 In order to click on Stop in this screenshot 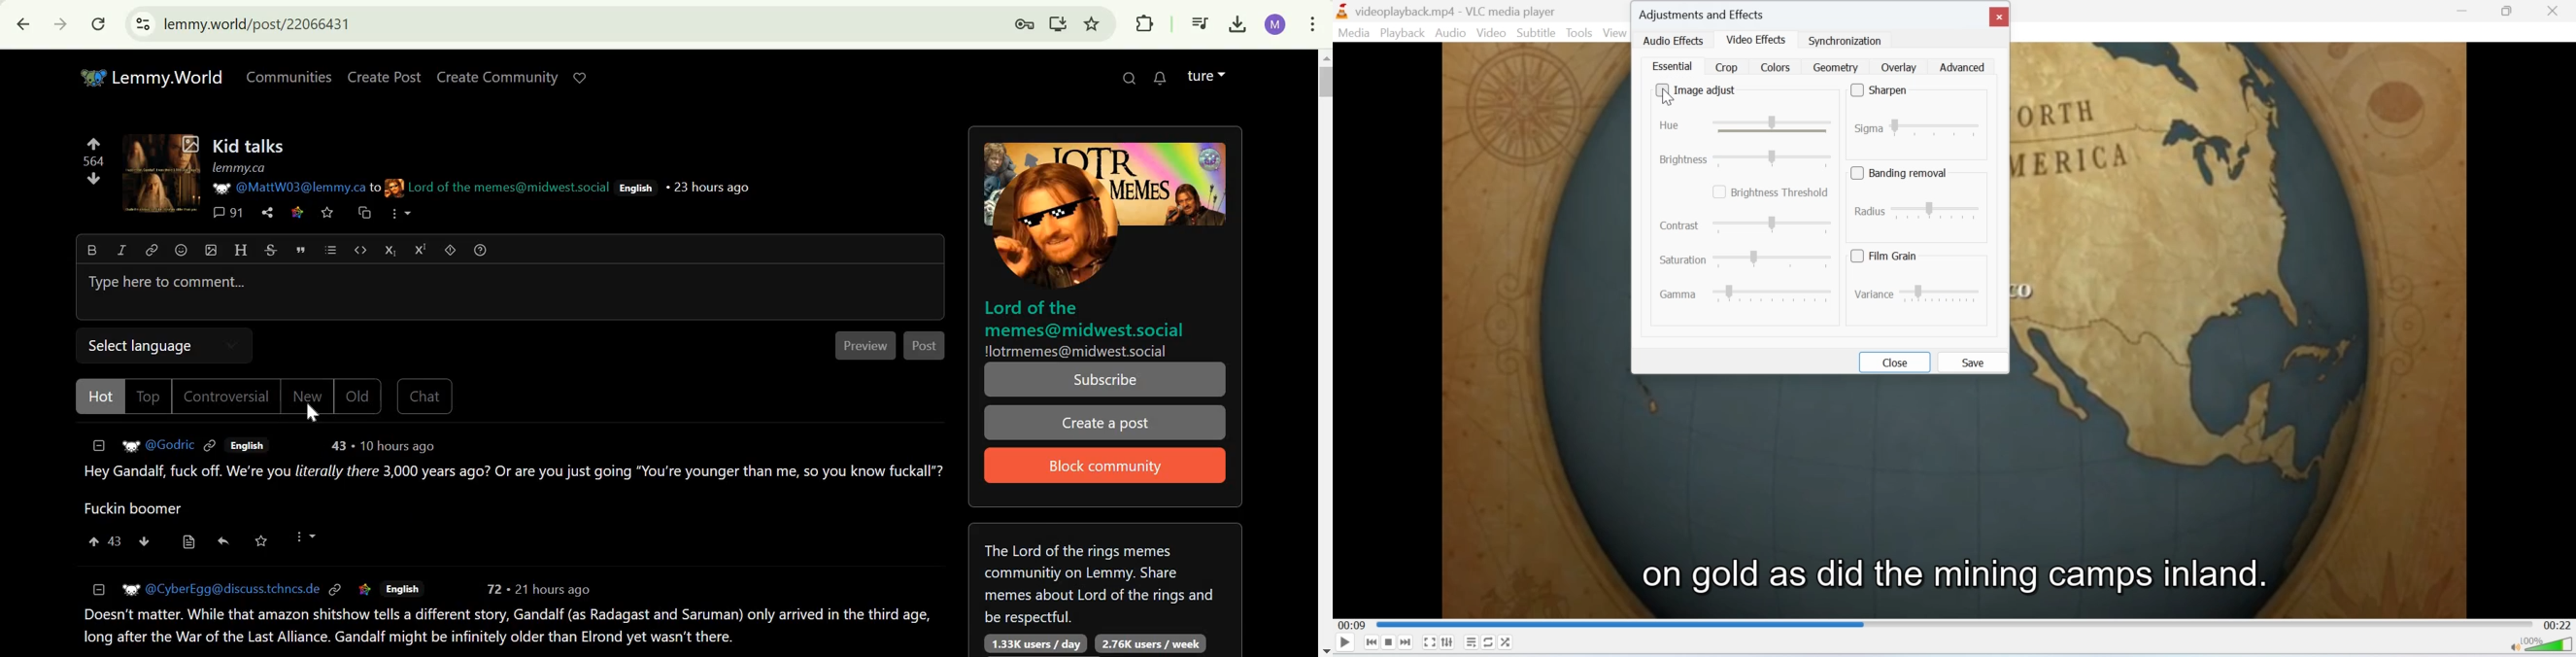, I will do `click(1389, 643)`.